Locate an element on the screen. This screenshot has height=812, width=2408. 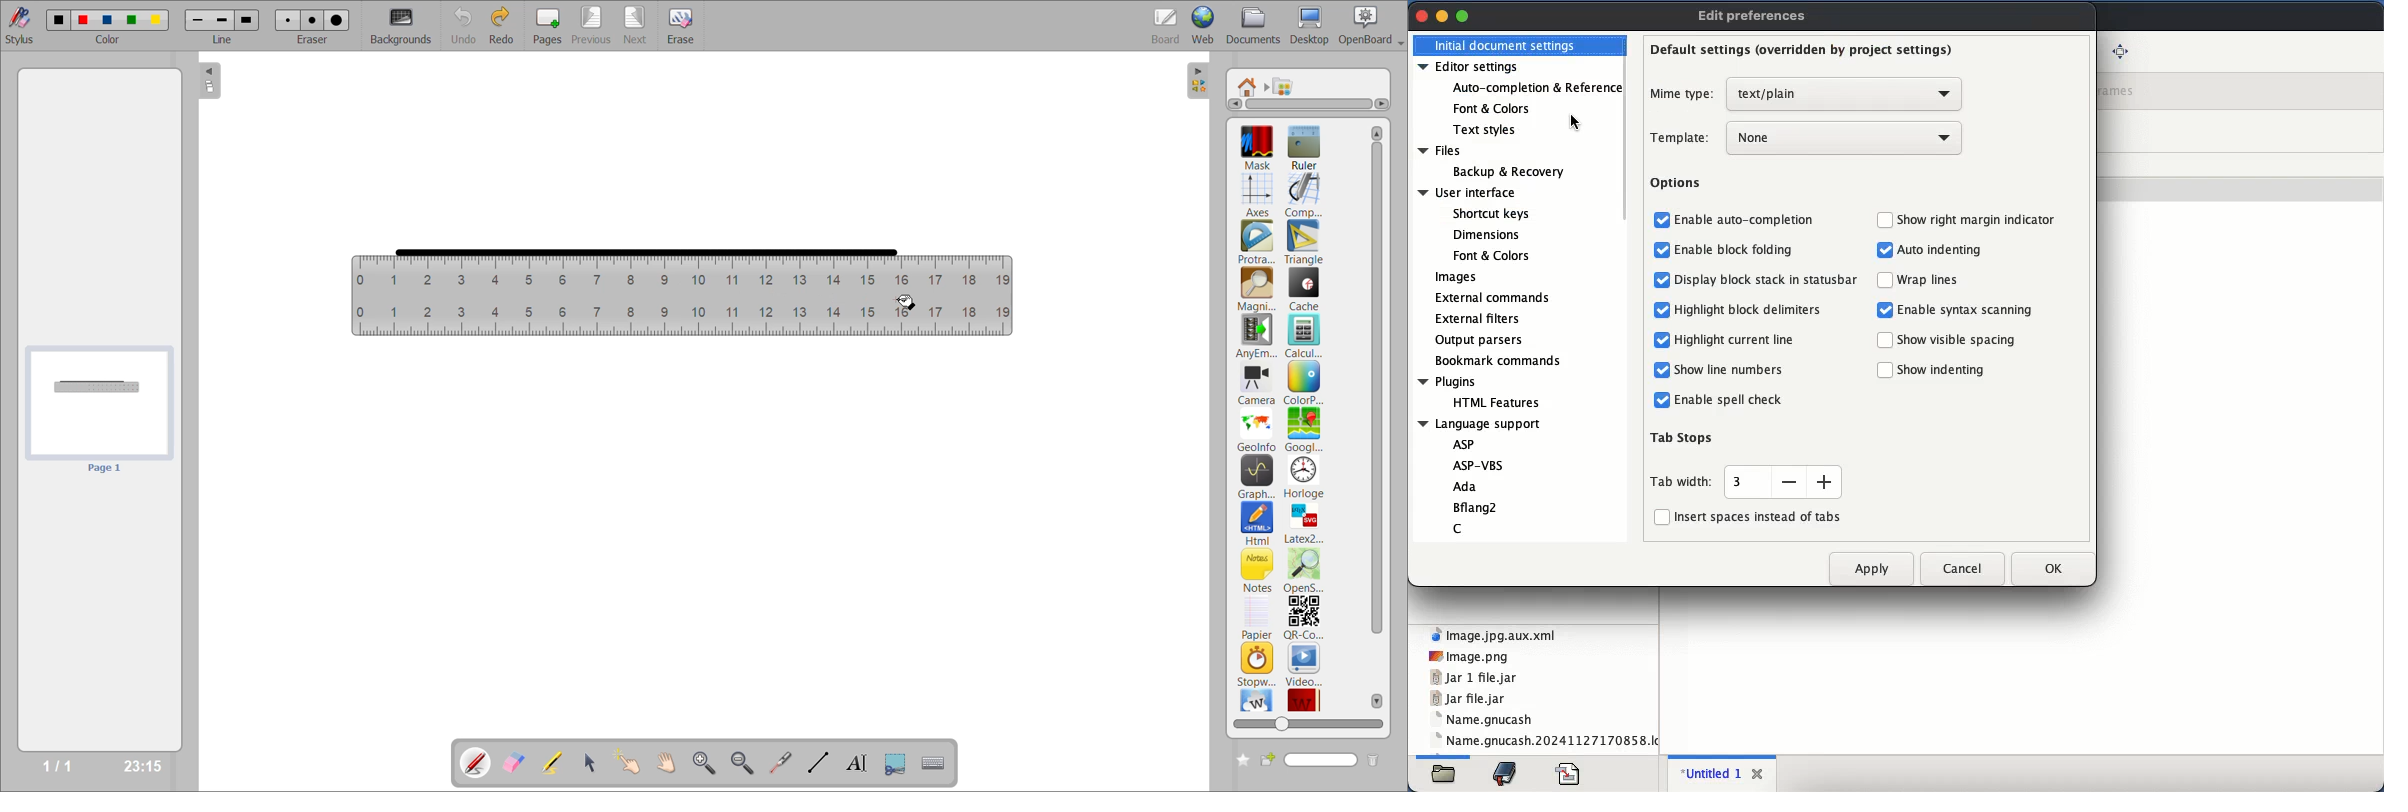
maximize is located at coordinates (1463, 17).